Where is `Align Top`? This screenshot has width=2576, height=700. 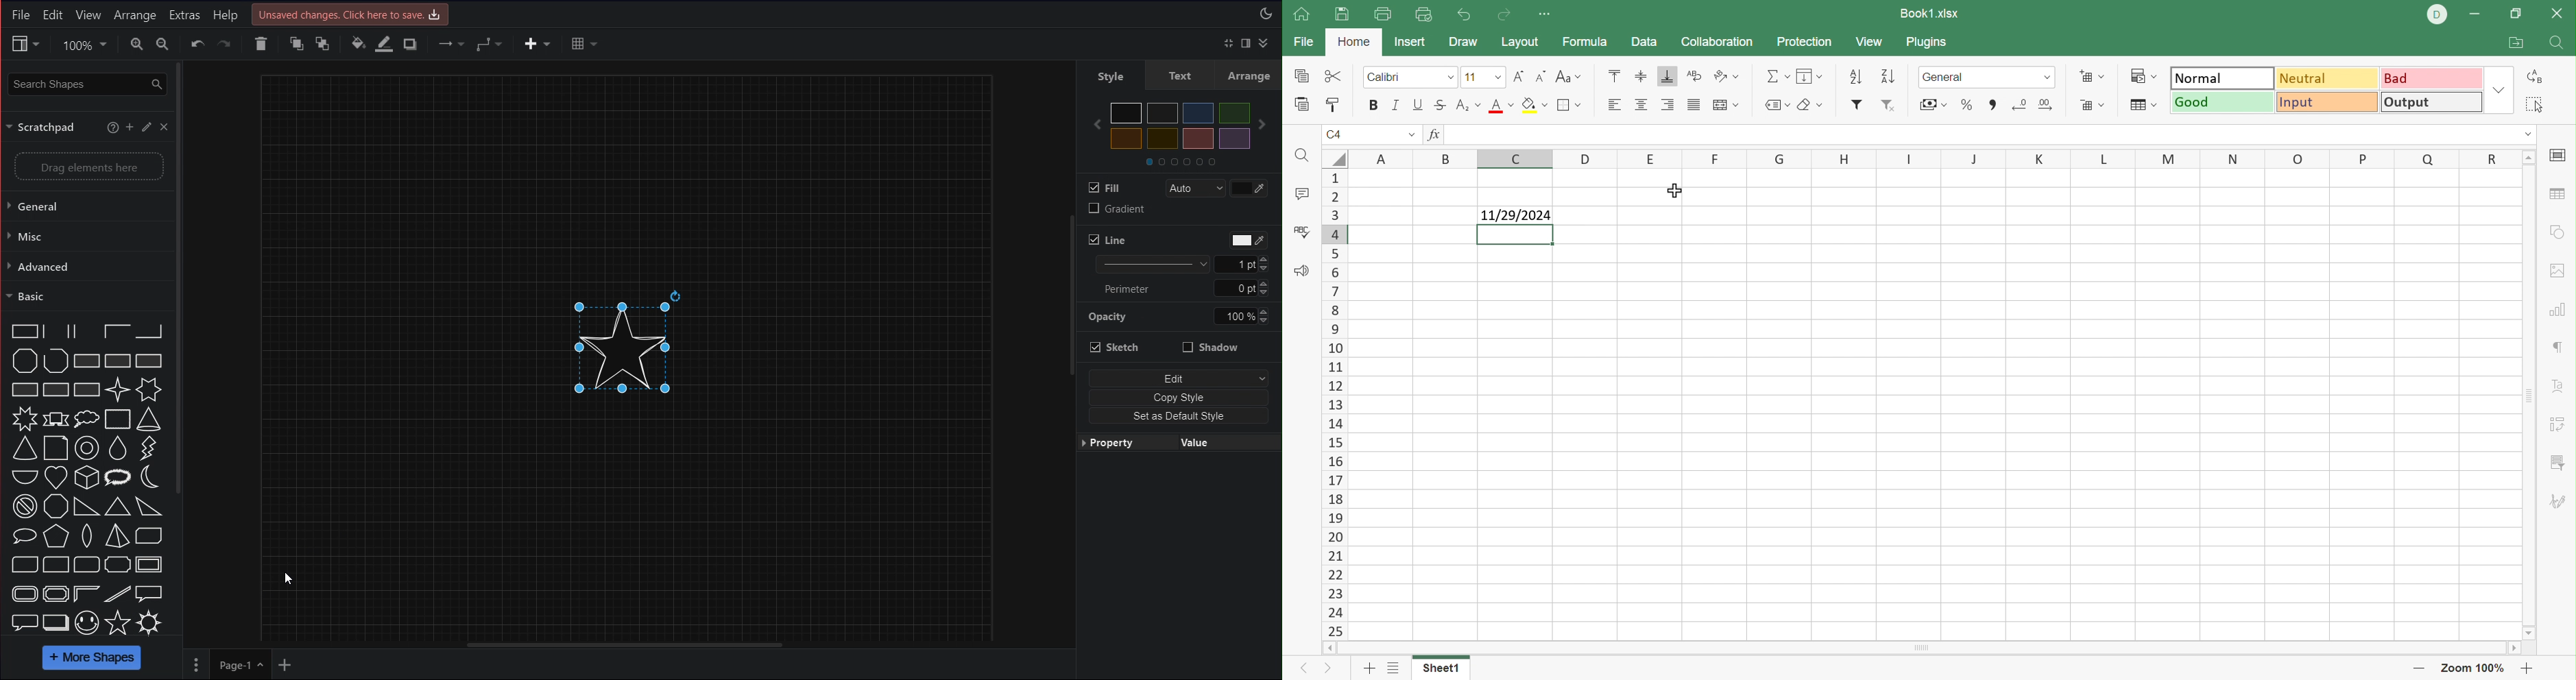
Align Top is located at coordinates (1618, 74).